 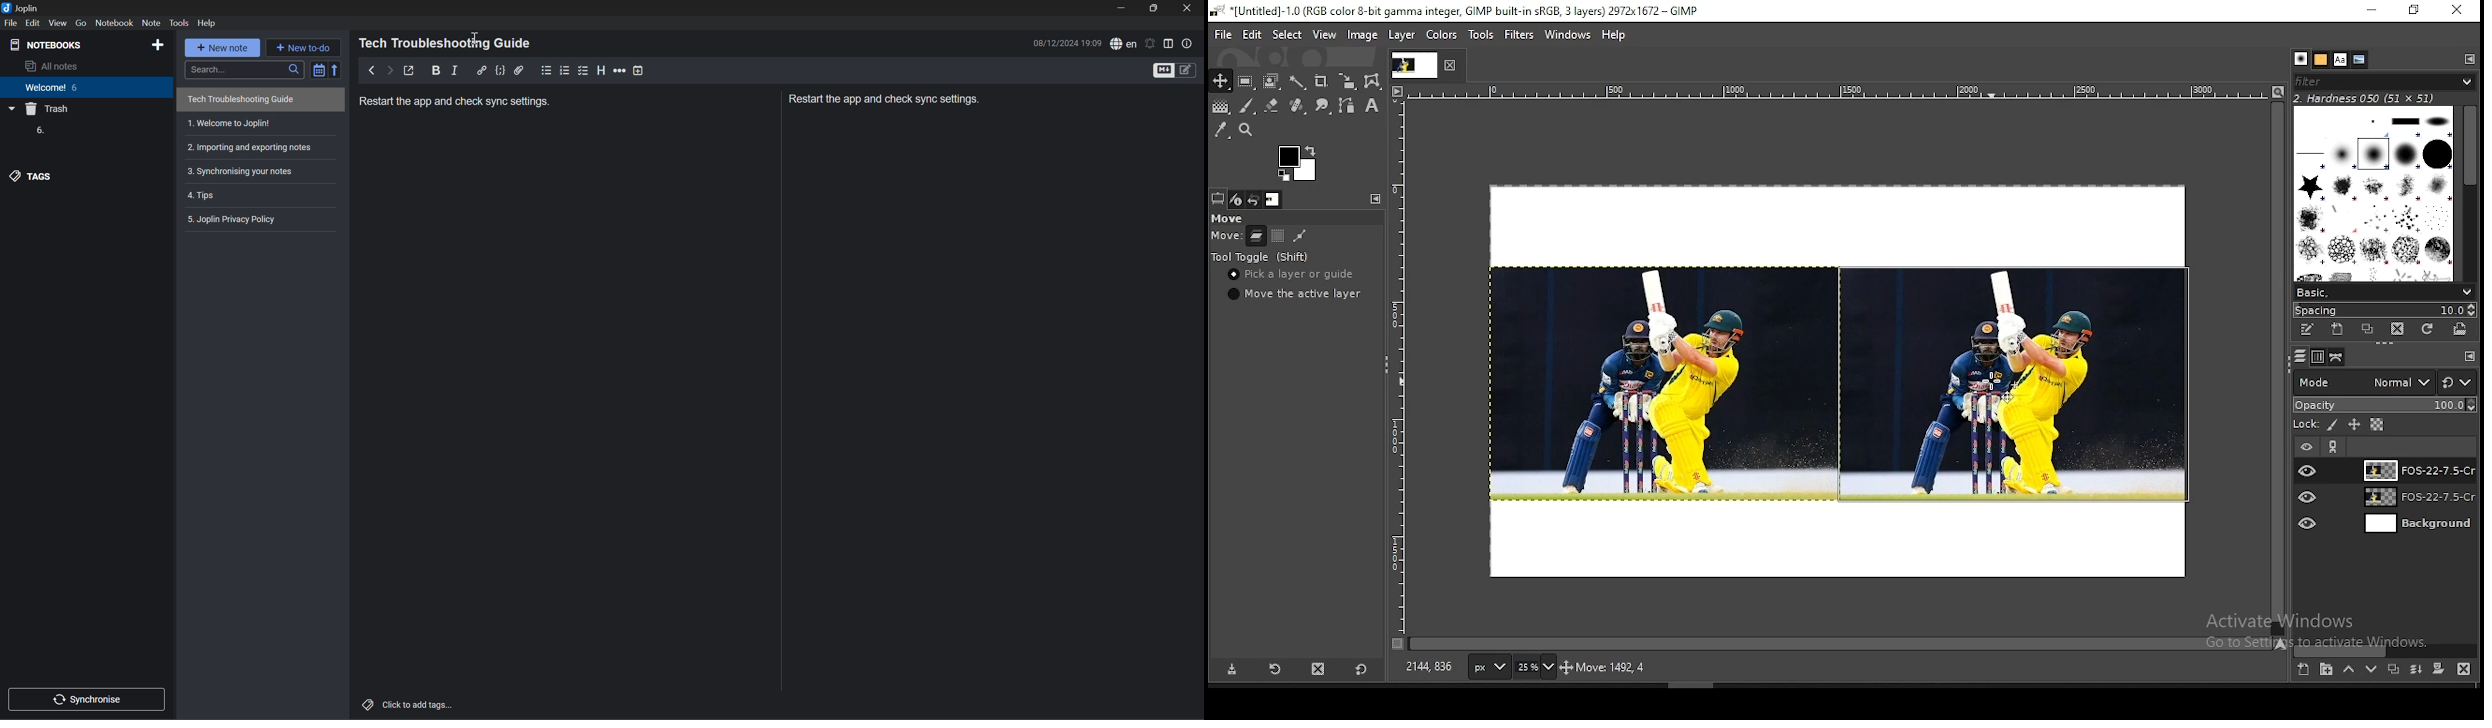 What do you see at coordinates (151, 23) in the screenshot?
I see `Note` at bounding box center [151, 23].